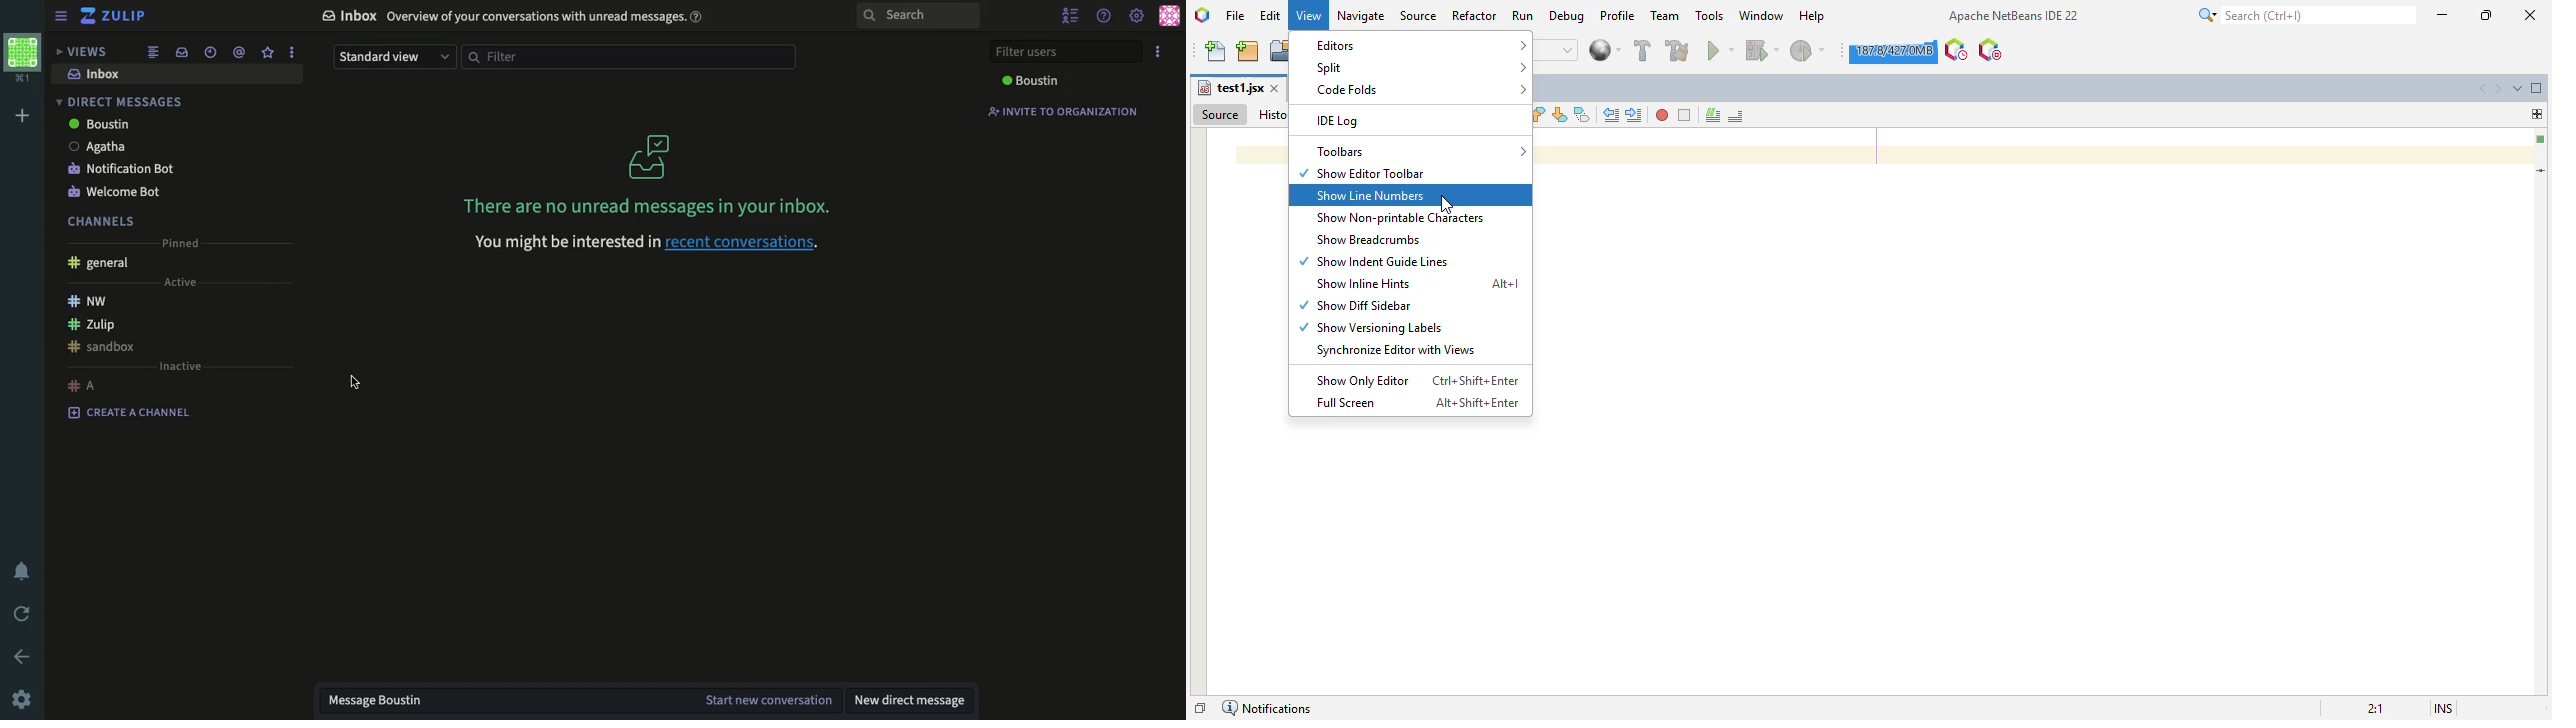 This screenshot has height=728, width=2576. I want to click on options, so click(1157, 52).